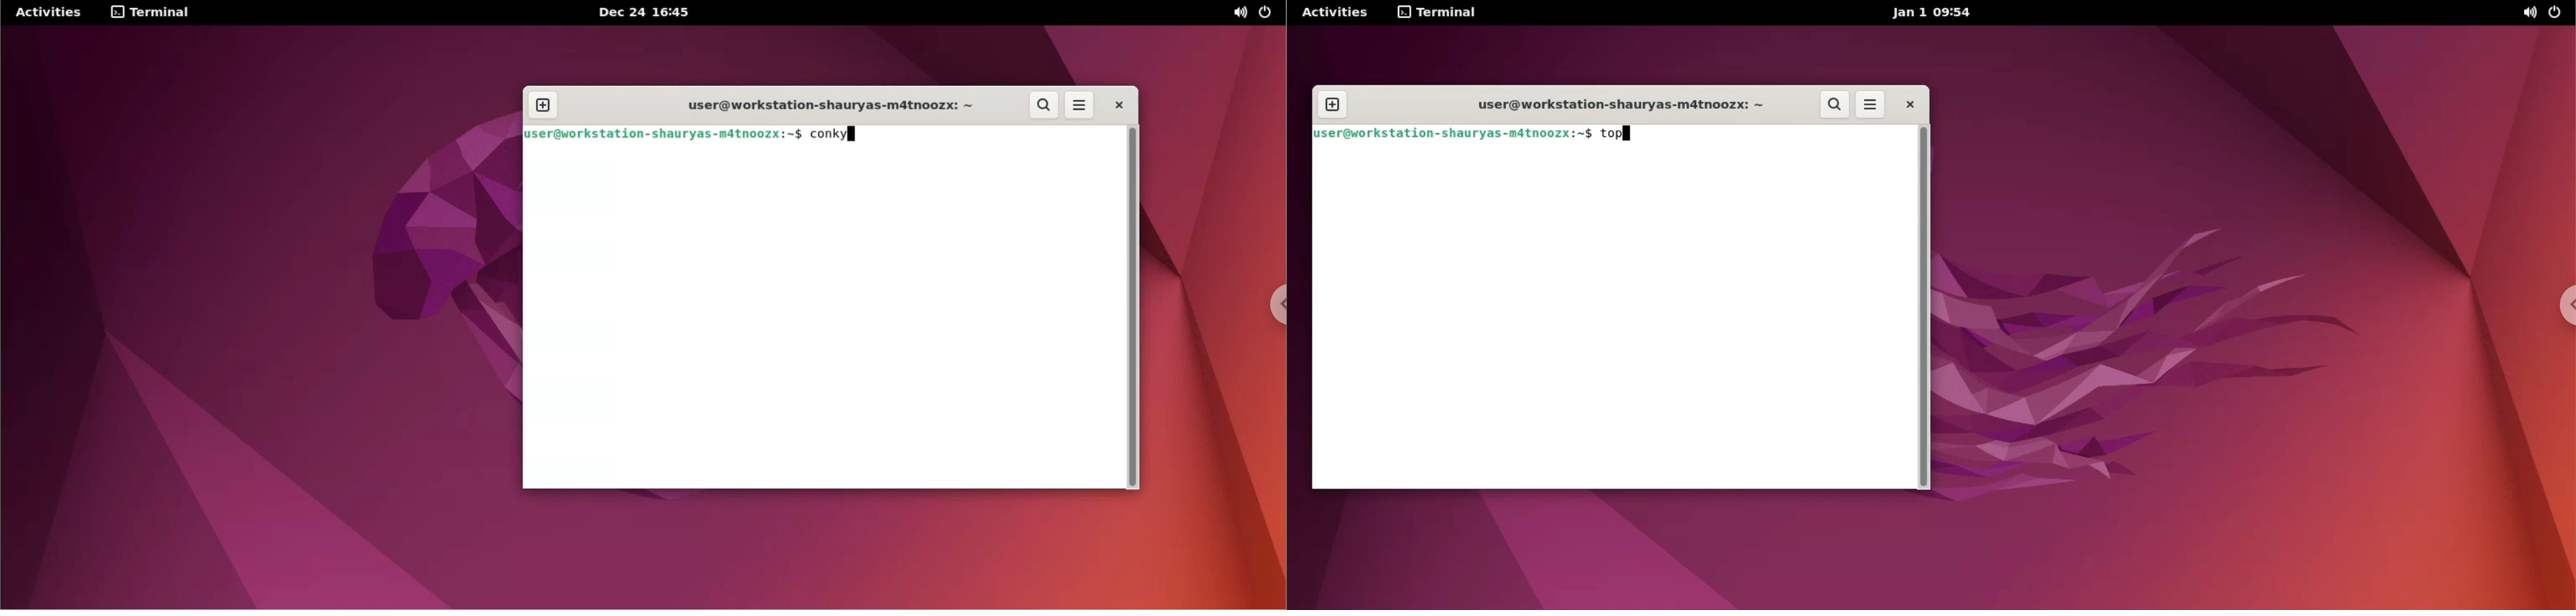 This screenshot has height=616, width=2576. I want to click on top, so click(1617, 134).